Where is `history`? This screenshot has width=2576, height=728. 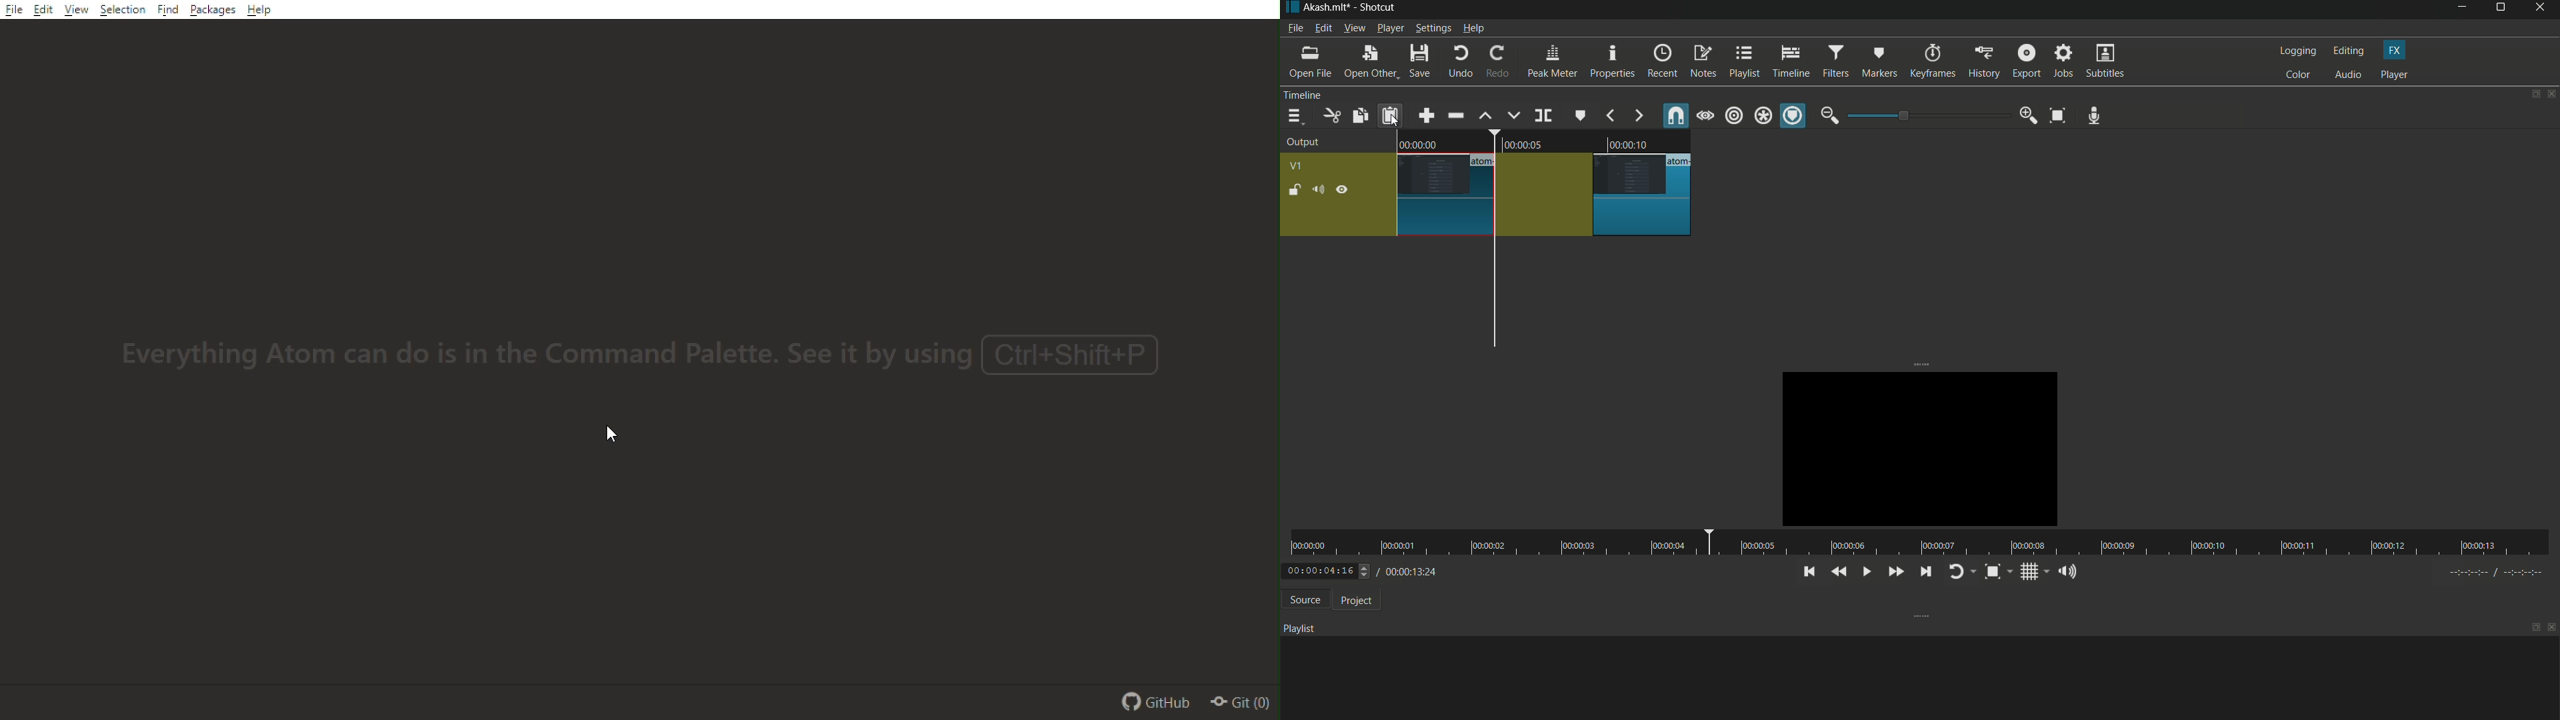 history is located at coordinates (1983, 63).